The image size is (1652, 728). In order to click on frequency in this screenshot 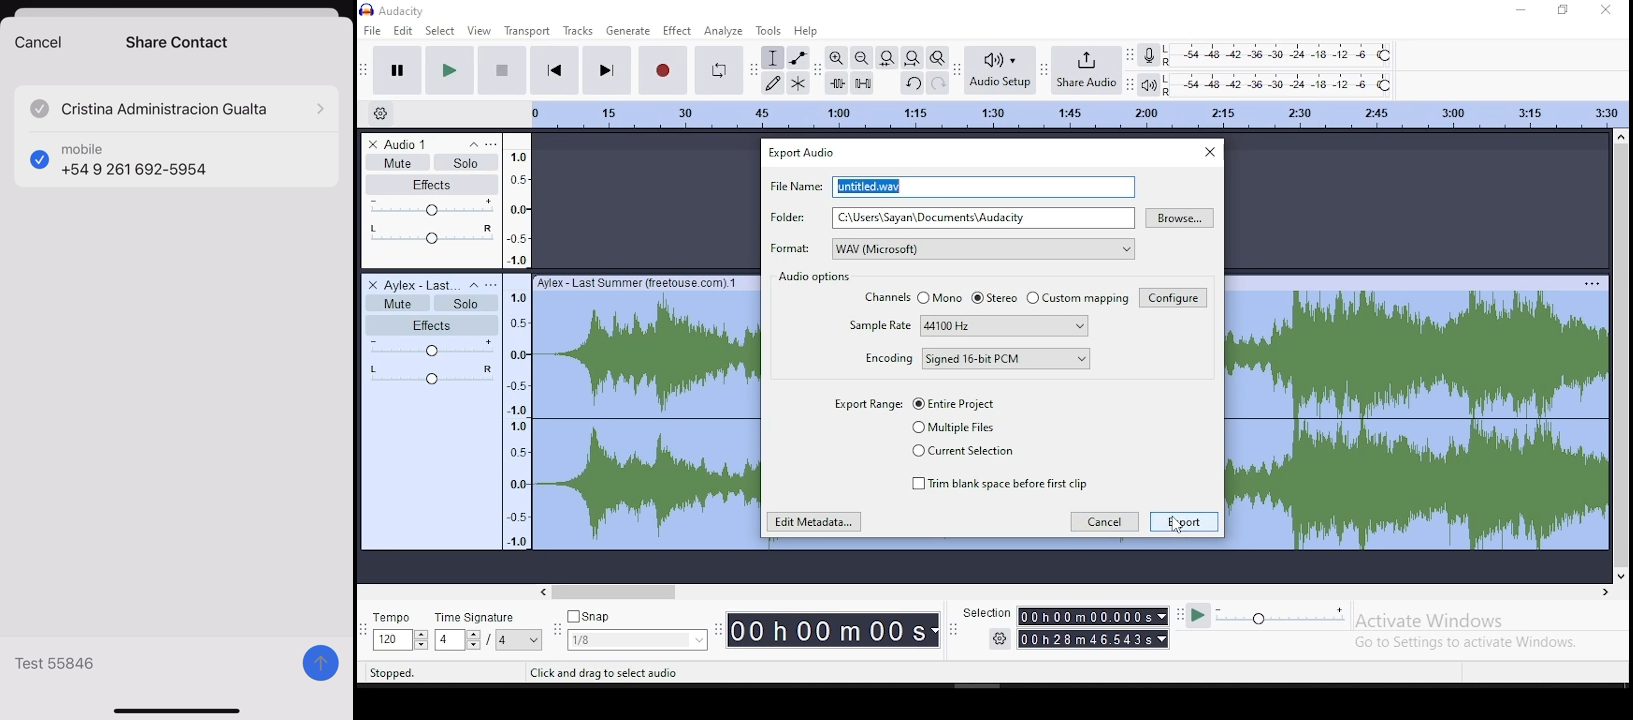, I will do `click(517, 411)`.